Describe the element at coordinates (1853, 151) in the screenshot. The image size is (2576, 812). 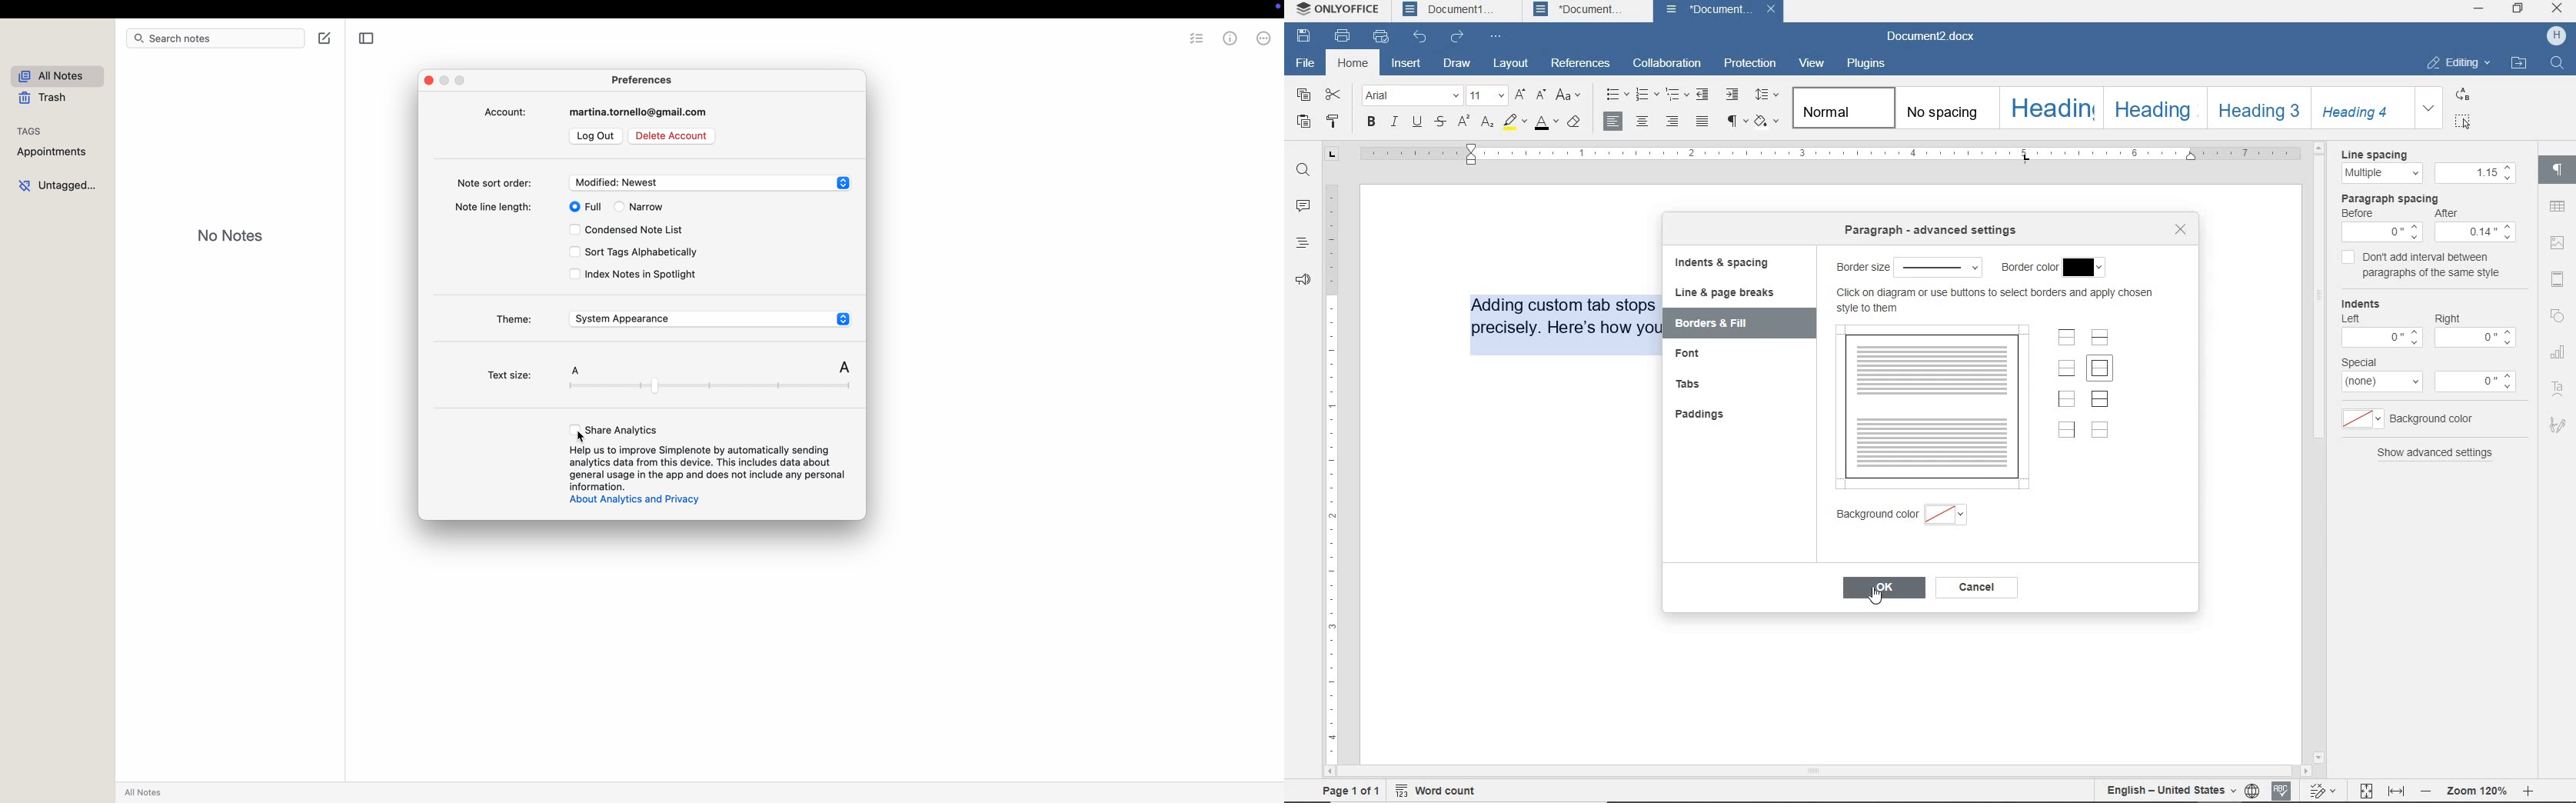
I see `ruler` at that location.